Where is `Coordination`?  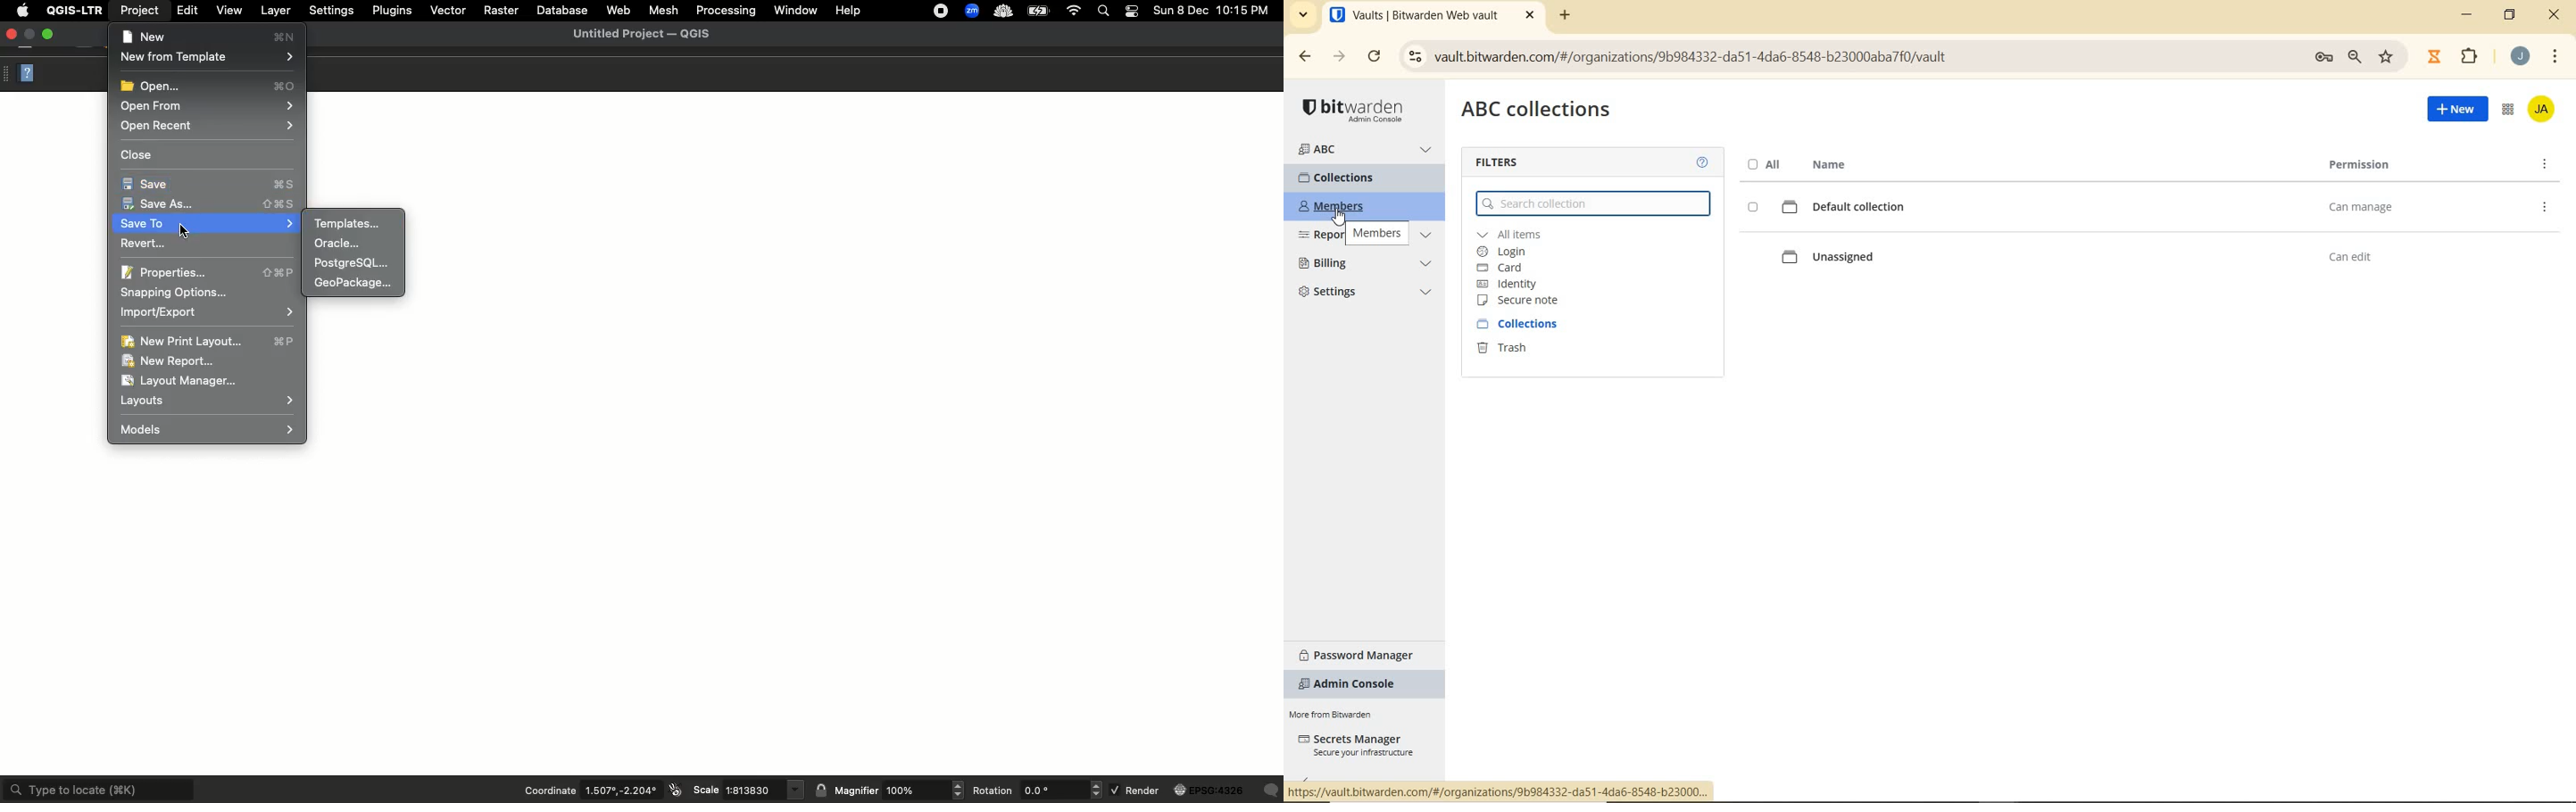 Coordination is located at coordinates (547, 791).